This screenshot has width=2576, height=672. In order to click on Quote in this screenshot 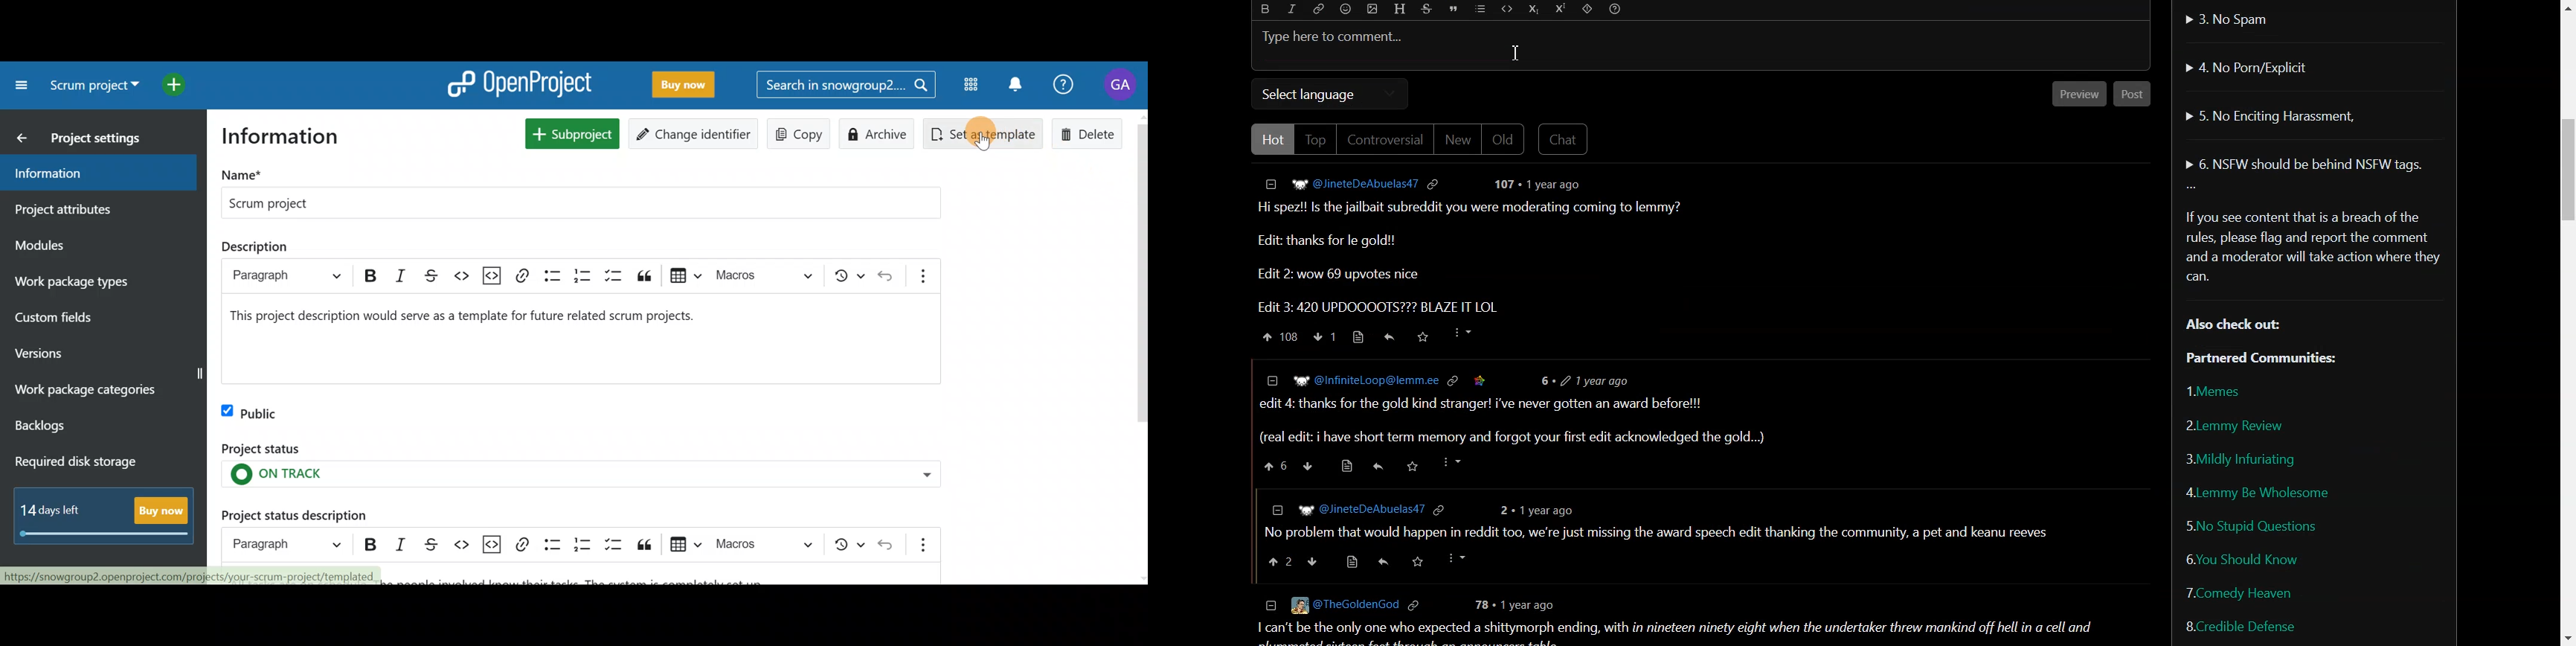, I will do `click(1454, 9)`.